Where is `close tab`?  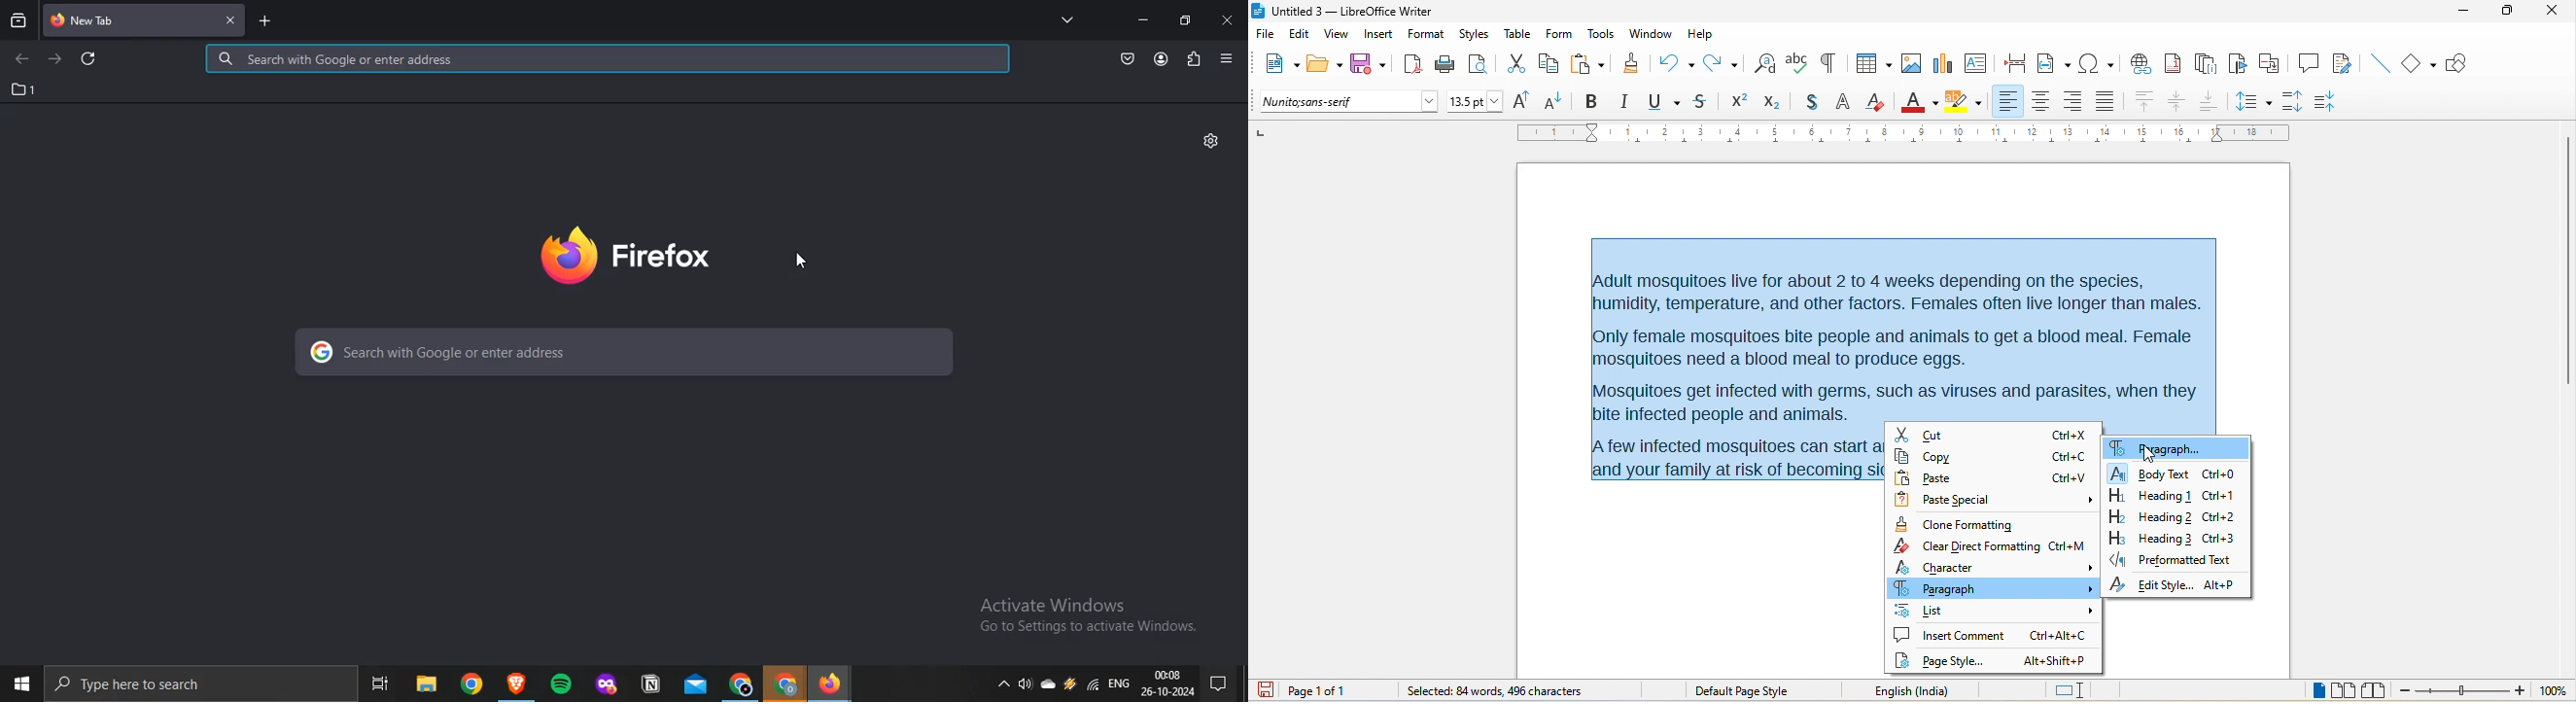 close tab is located at coordinates (228, 18).